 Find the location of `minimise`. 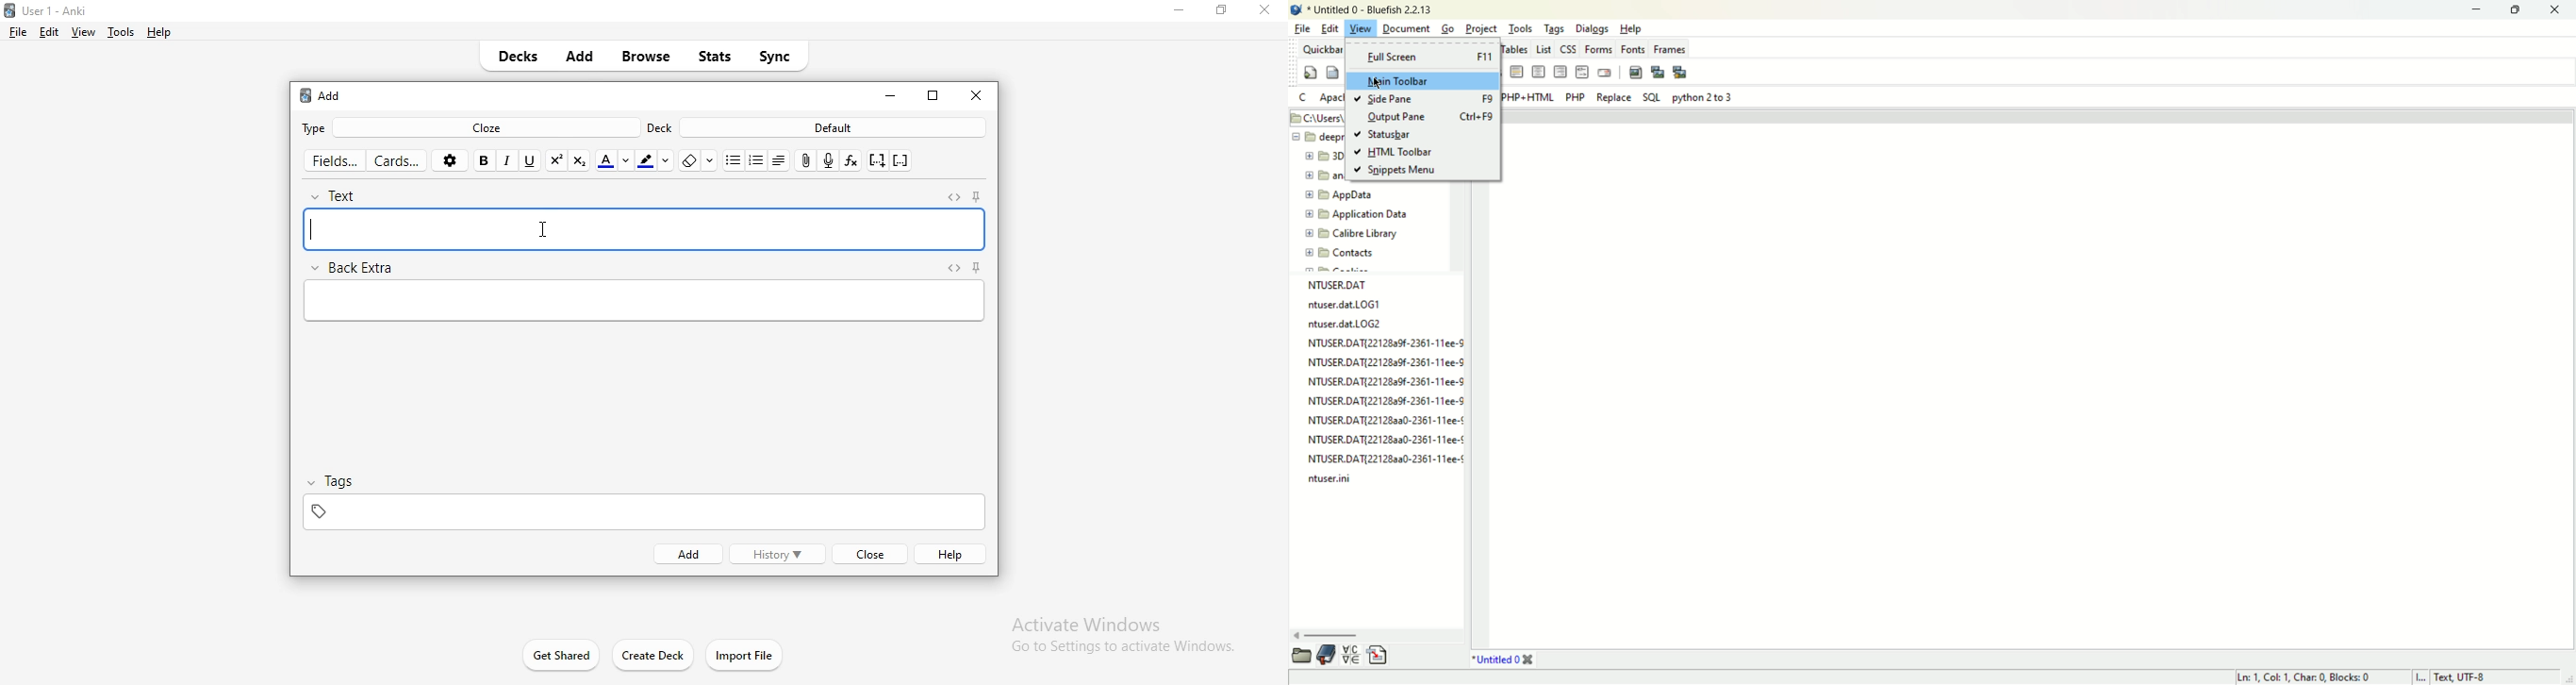

minimise is located at coordinates (1178, 13).